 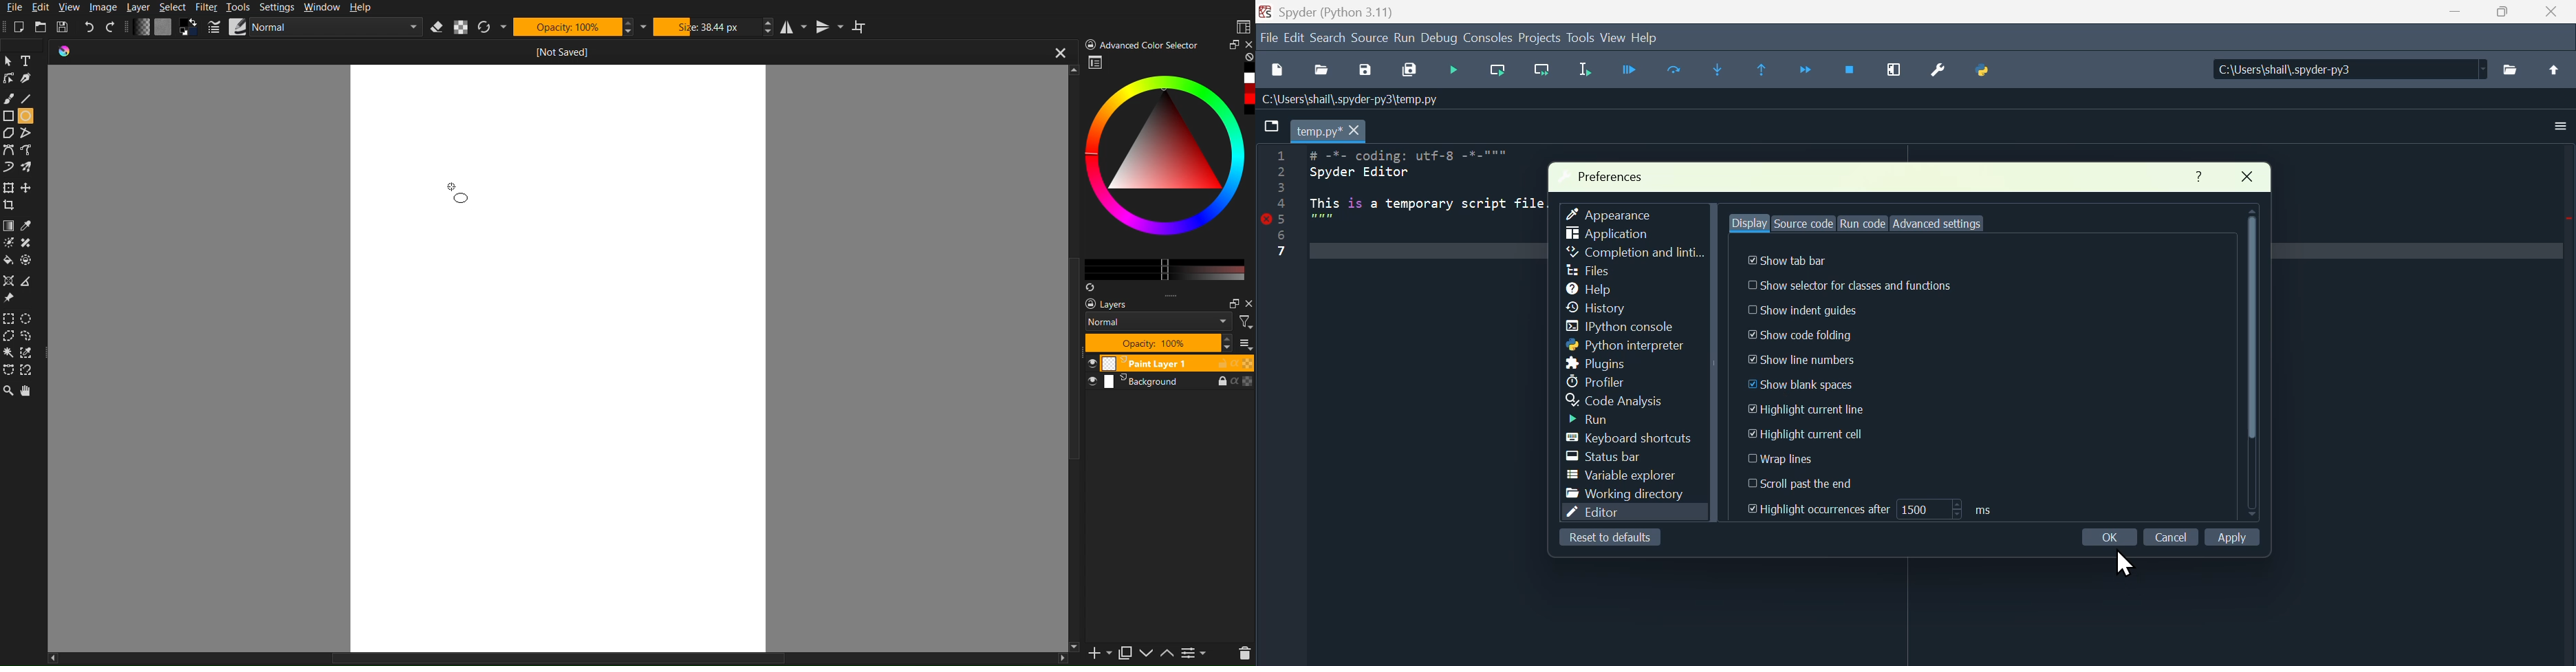 What do you see at coordinates (2175, 538) in the screenshot?
I see `Cancel` at bounding box center [2175, 538].